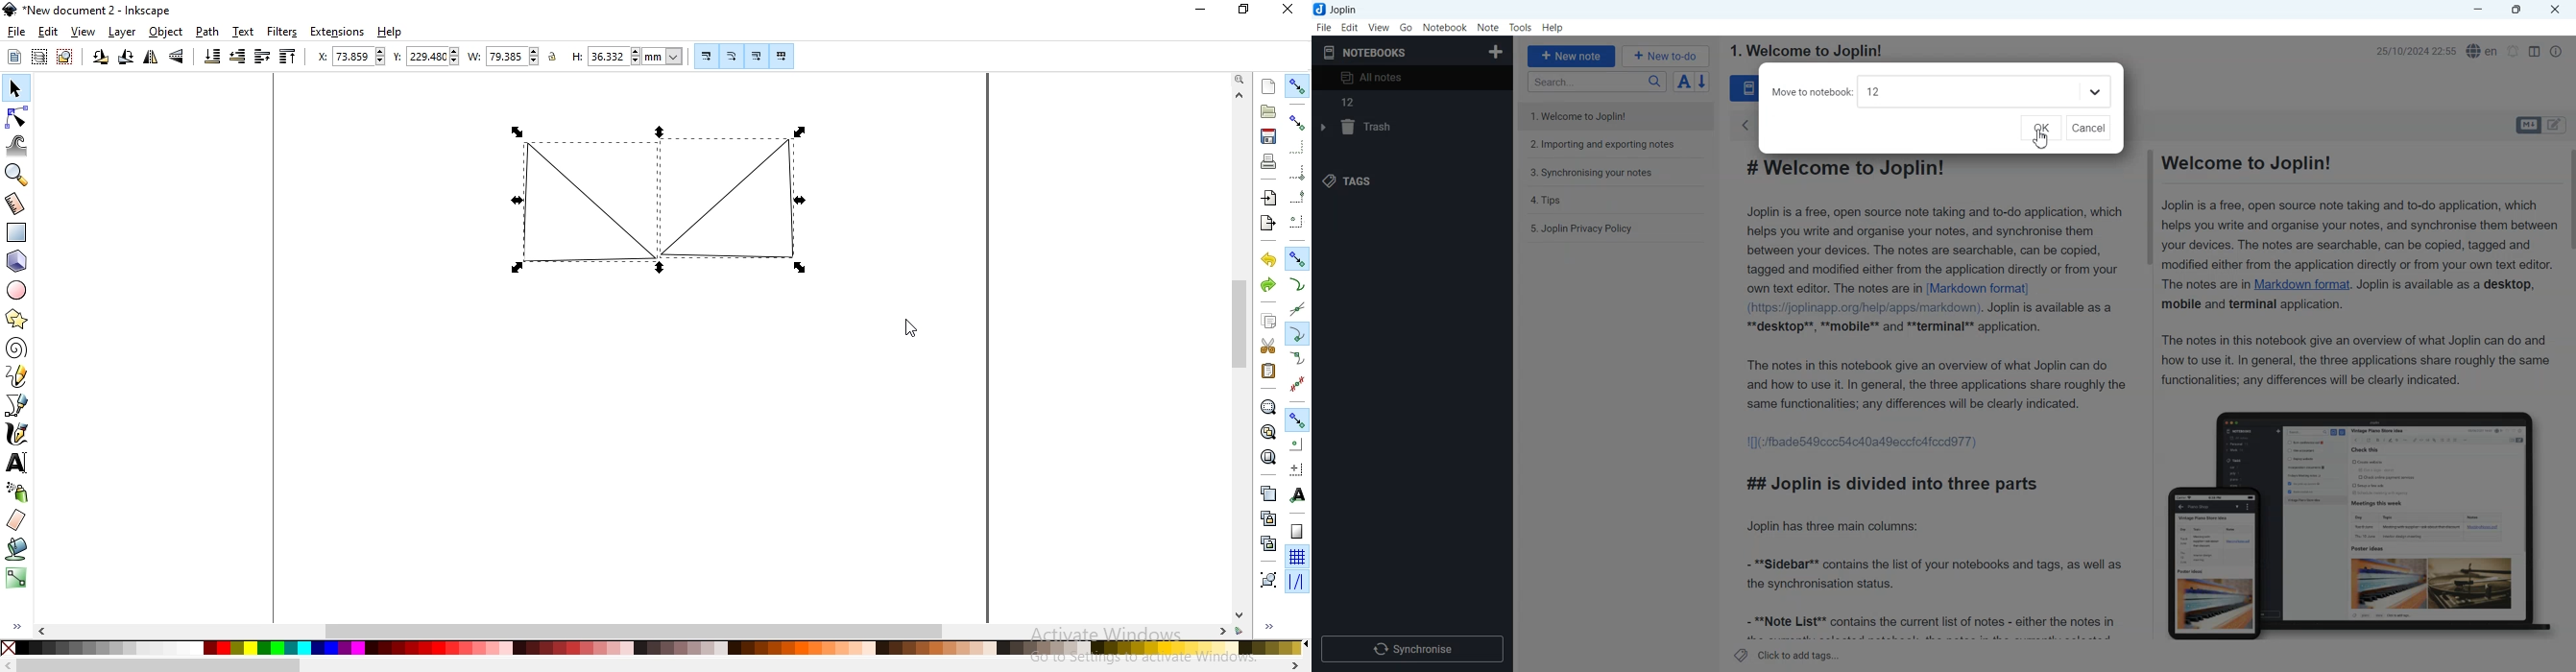  Describe the element at coordinates (732, 56) in the screenshot. I see `scale radii of rounded corners` at that location.